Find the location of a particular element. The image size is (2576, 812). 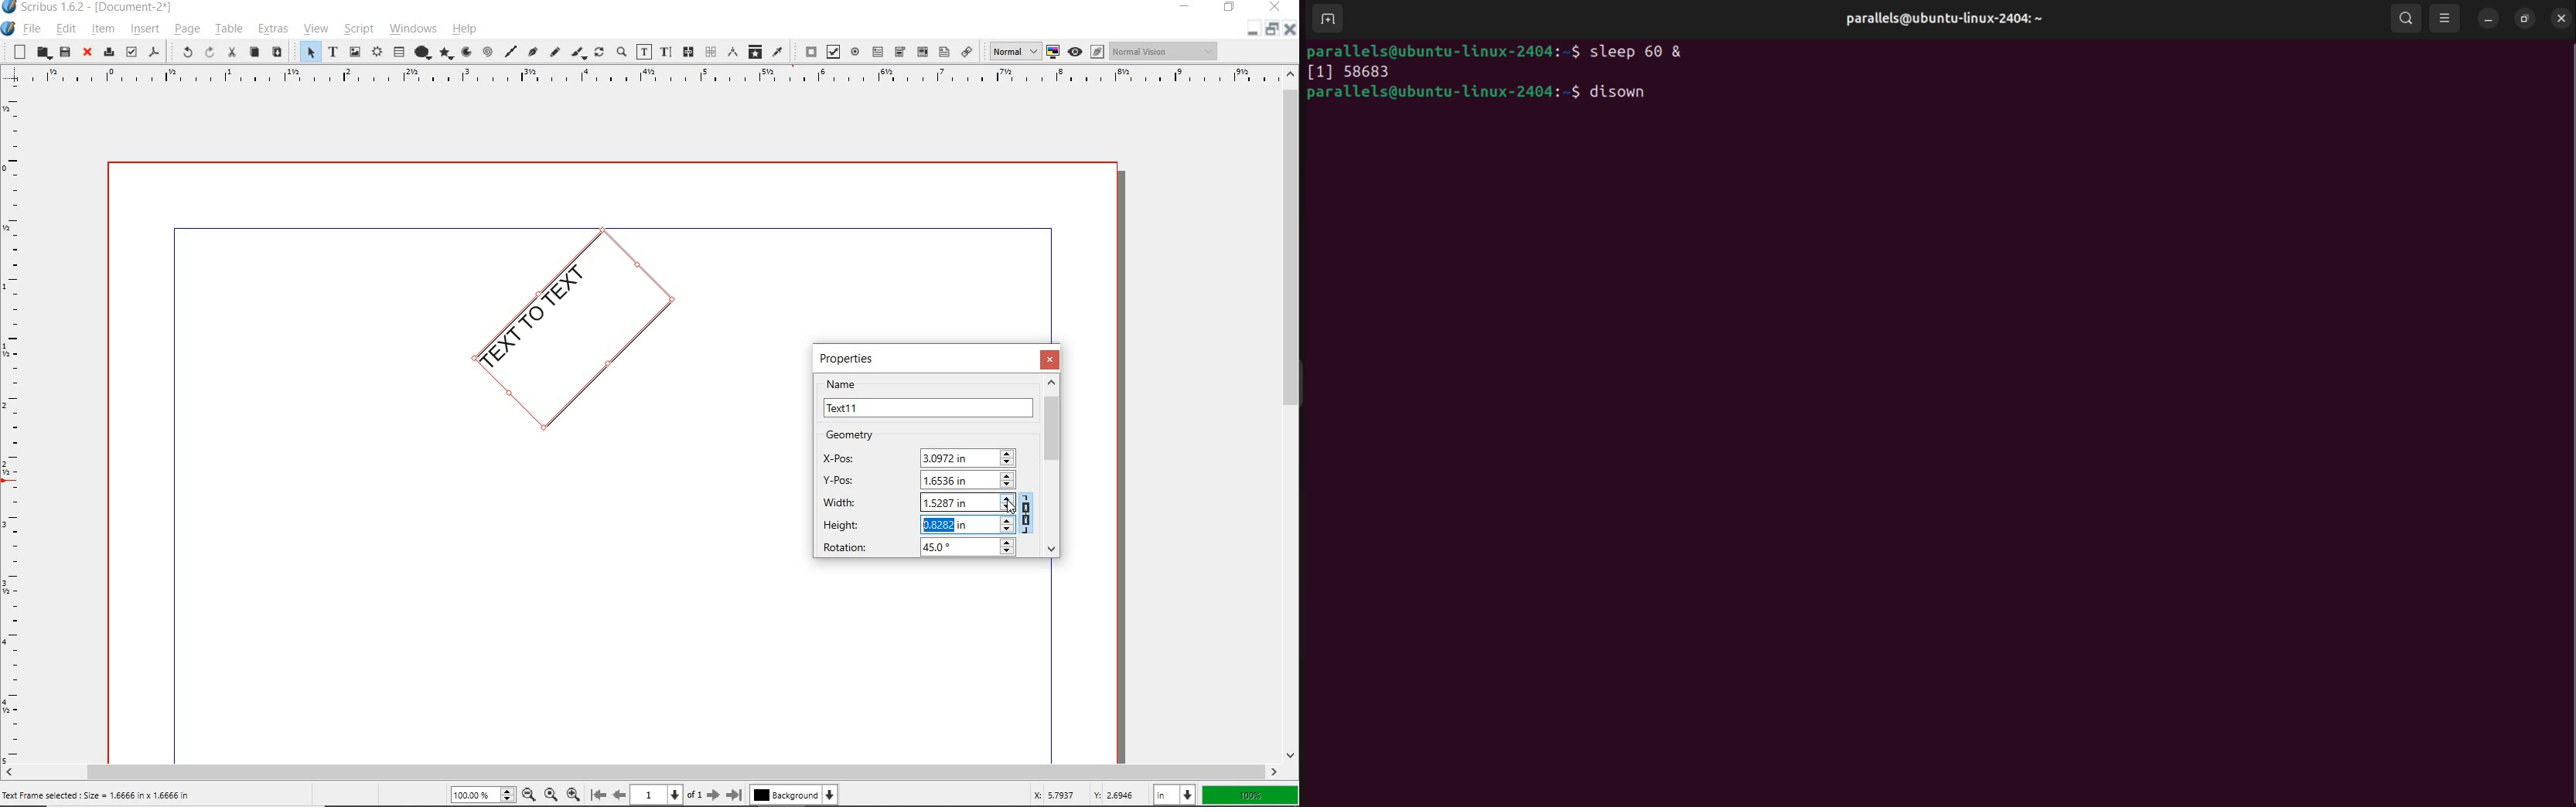

move to next is located at coordinates (716, 797).